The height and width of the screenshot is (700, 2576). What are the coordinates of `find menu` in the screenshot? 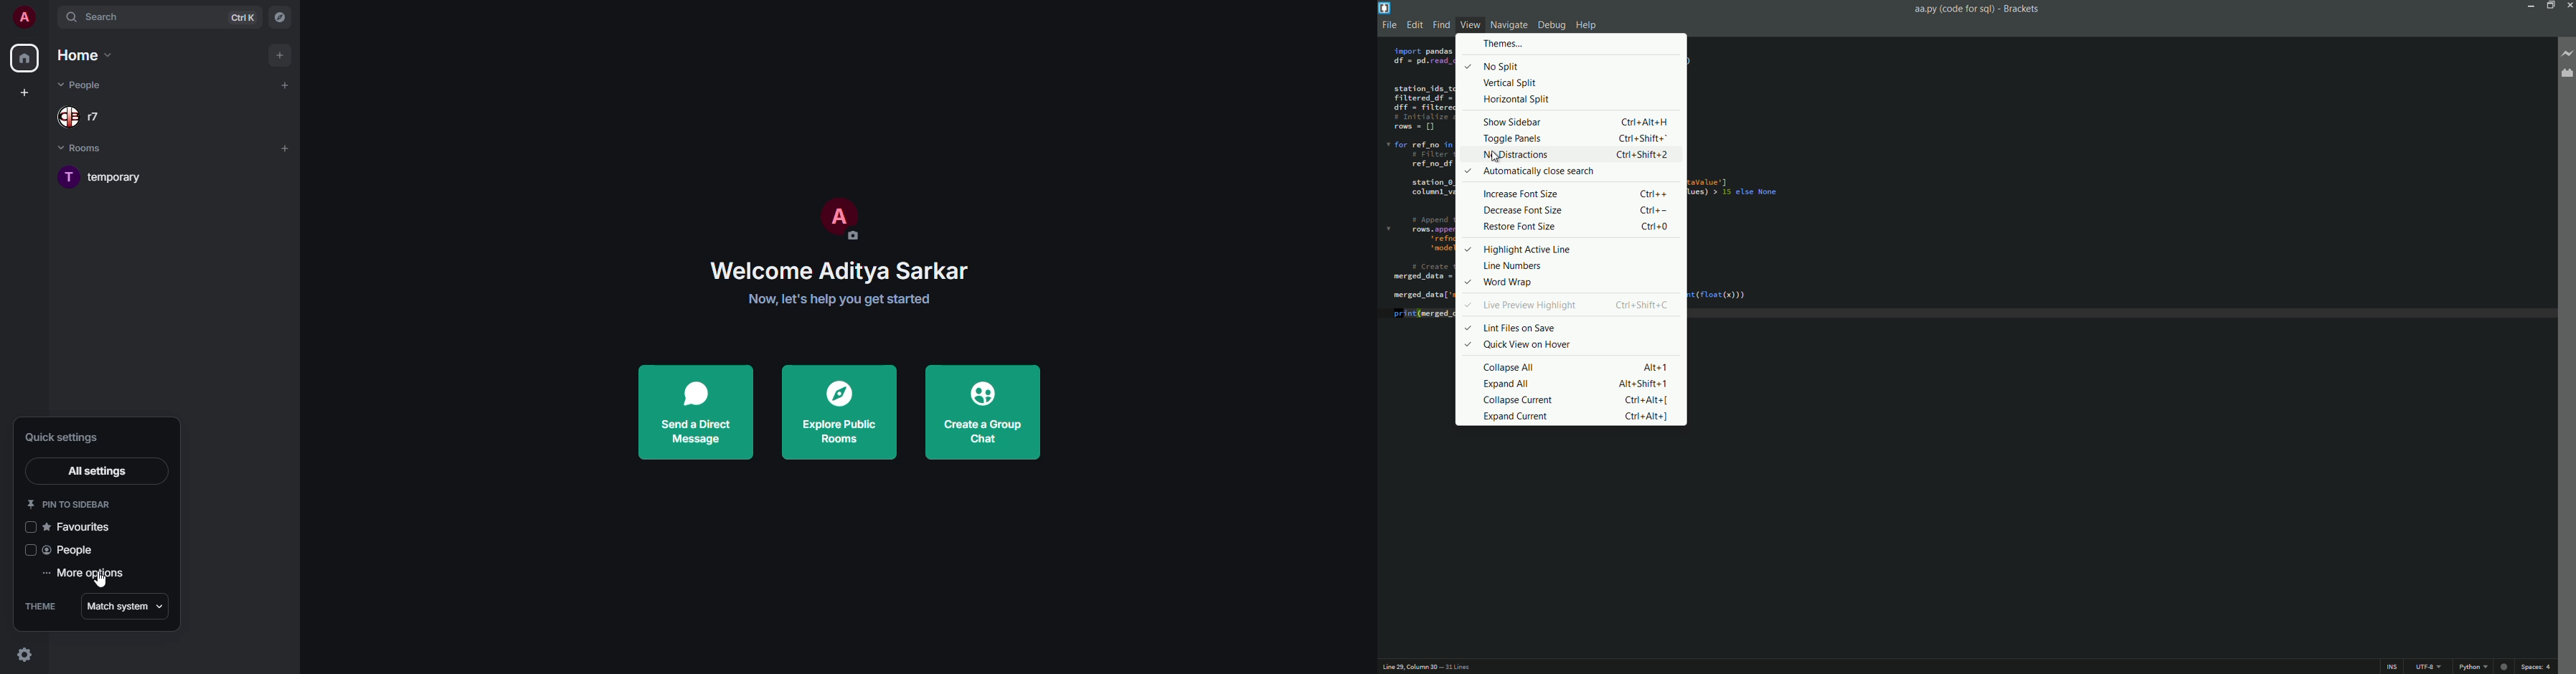 It's located at (1440, 23).